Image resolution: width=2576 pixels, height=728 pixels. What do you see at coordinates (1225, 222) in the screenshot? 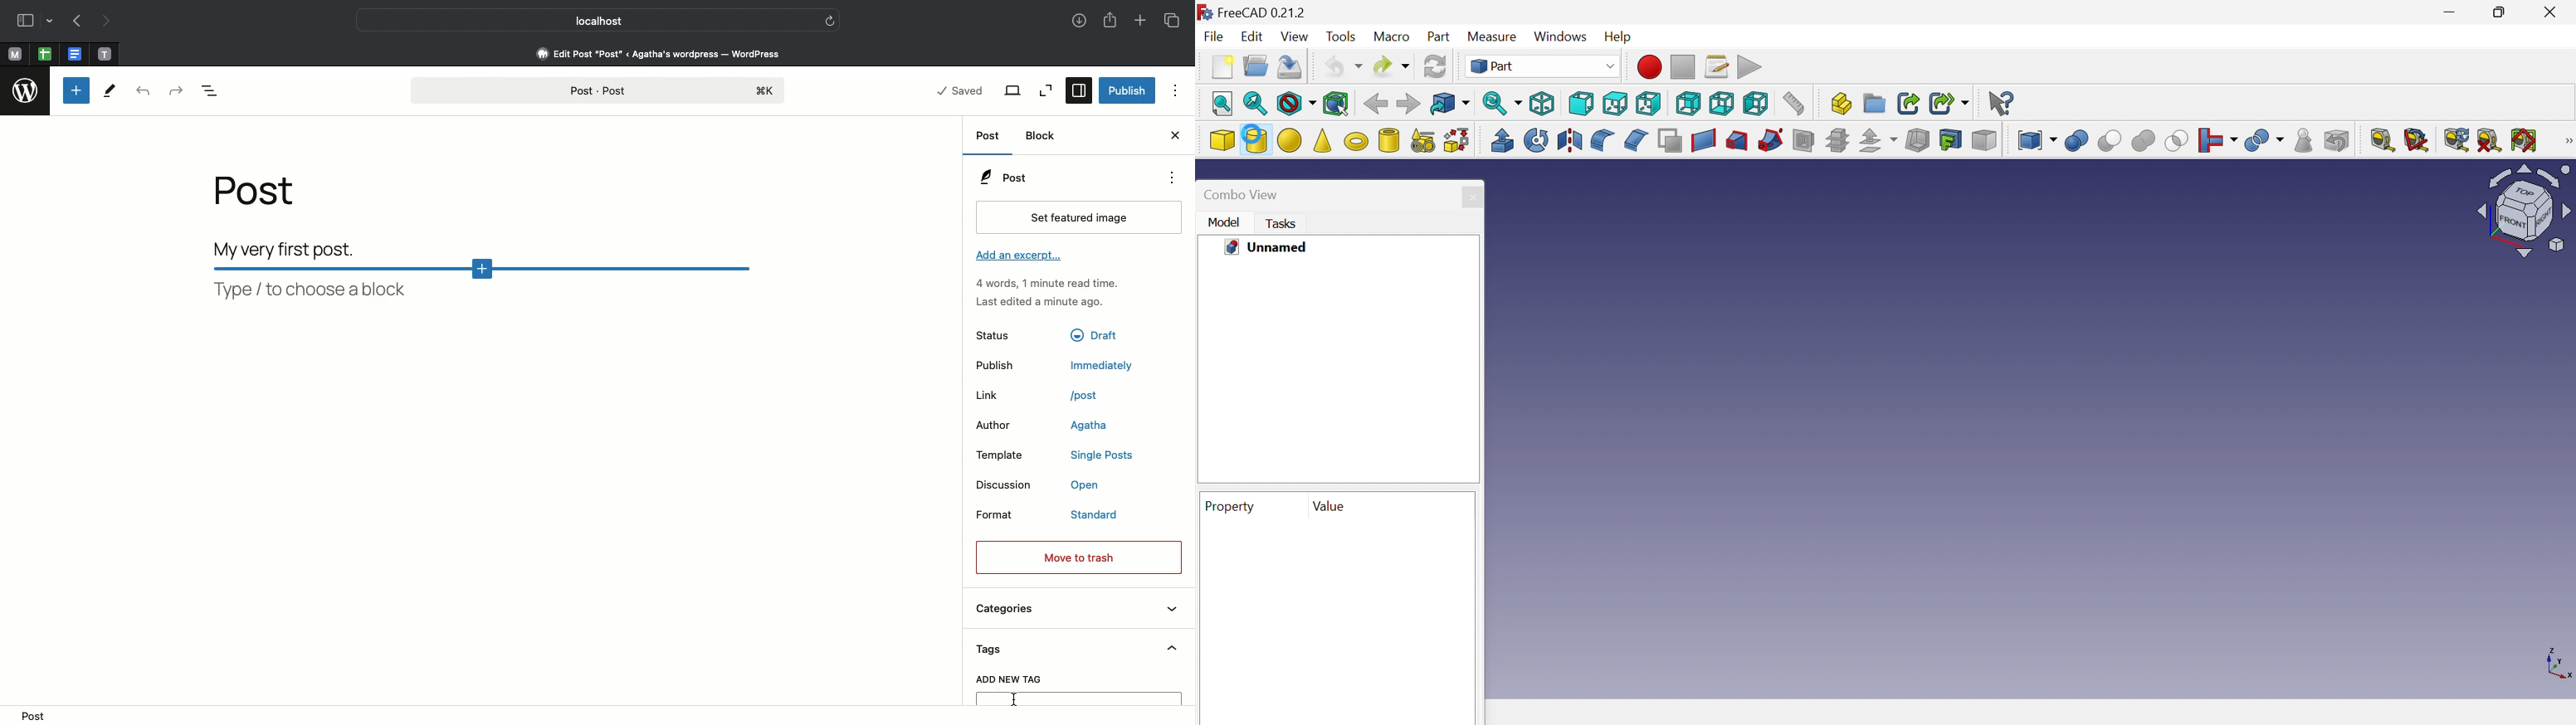
I see `Model` at bounding box center [1225, 222].